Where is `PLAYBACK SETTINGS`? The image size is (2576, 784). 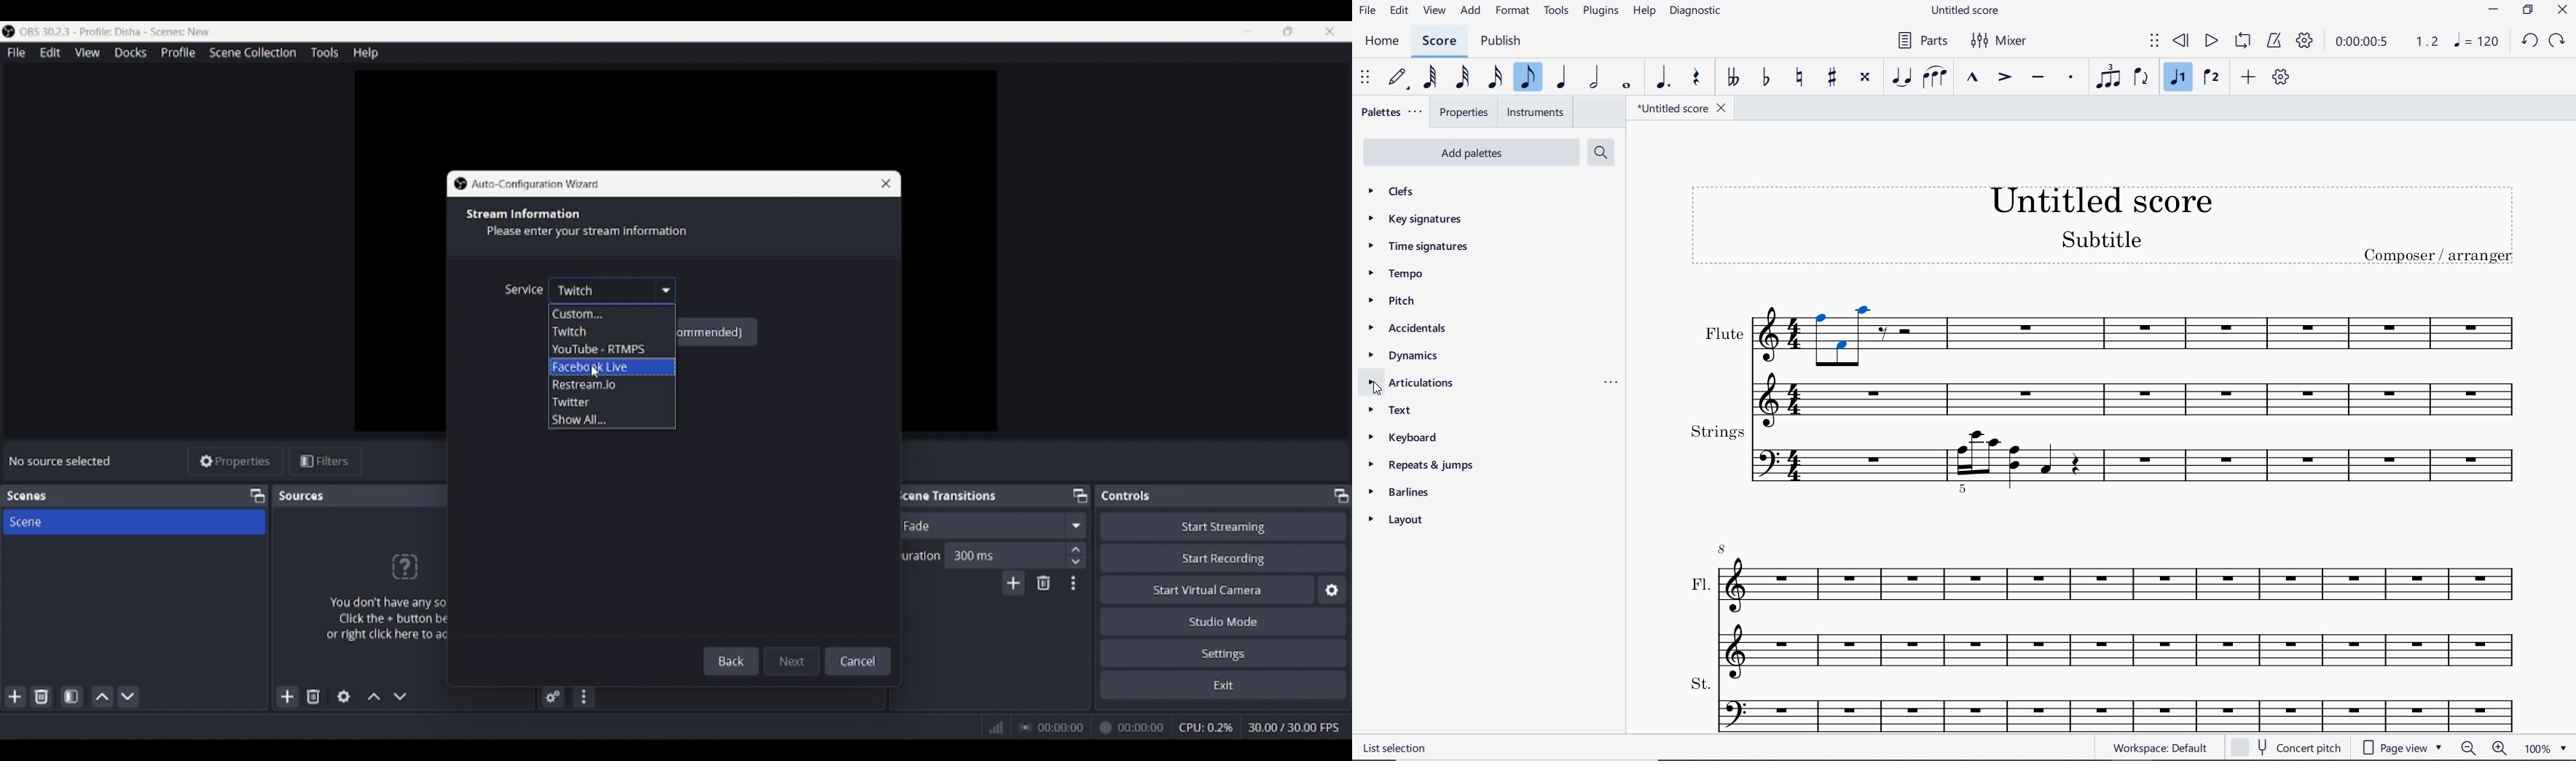
PLAYBACK SETTINGS is located at coordinates (2304, 40).